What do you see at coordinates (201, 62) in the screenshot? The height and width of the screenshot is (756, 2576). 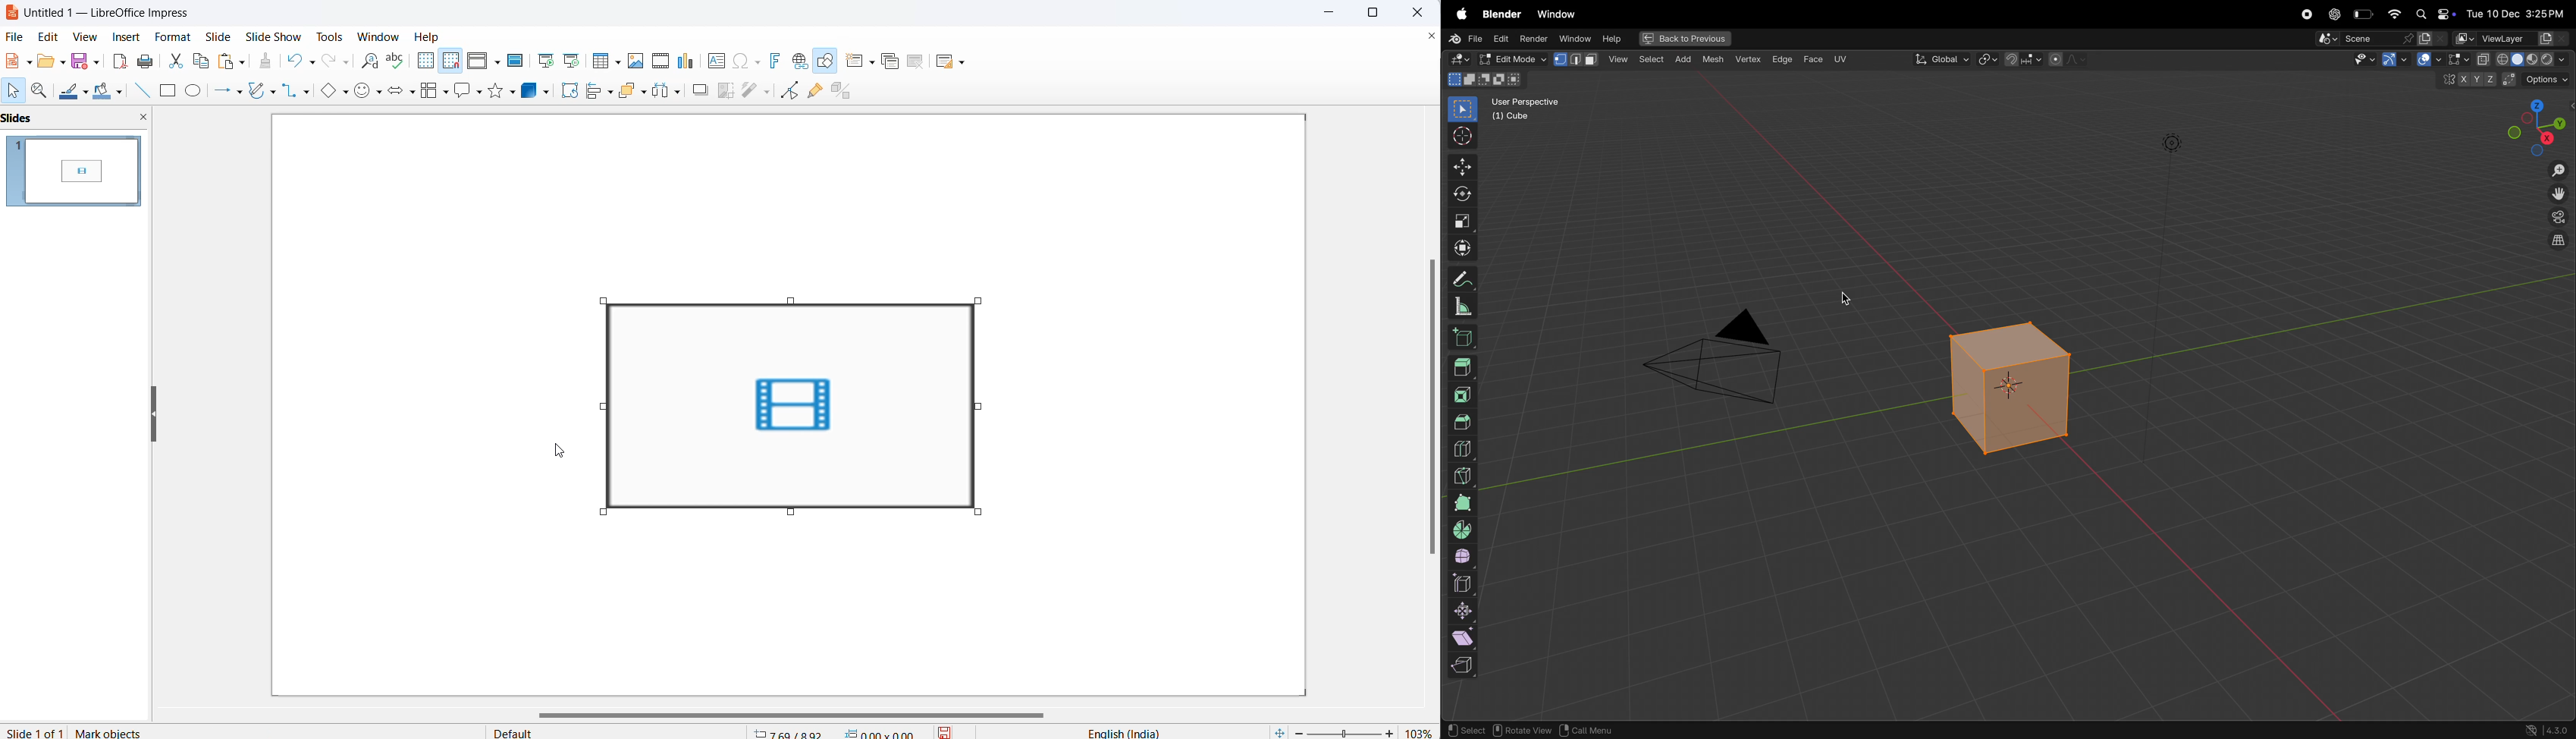 I see `copy` at bounding box center [201, 62].